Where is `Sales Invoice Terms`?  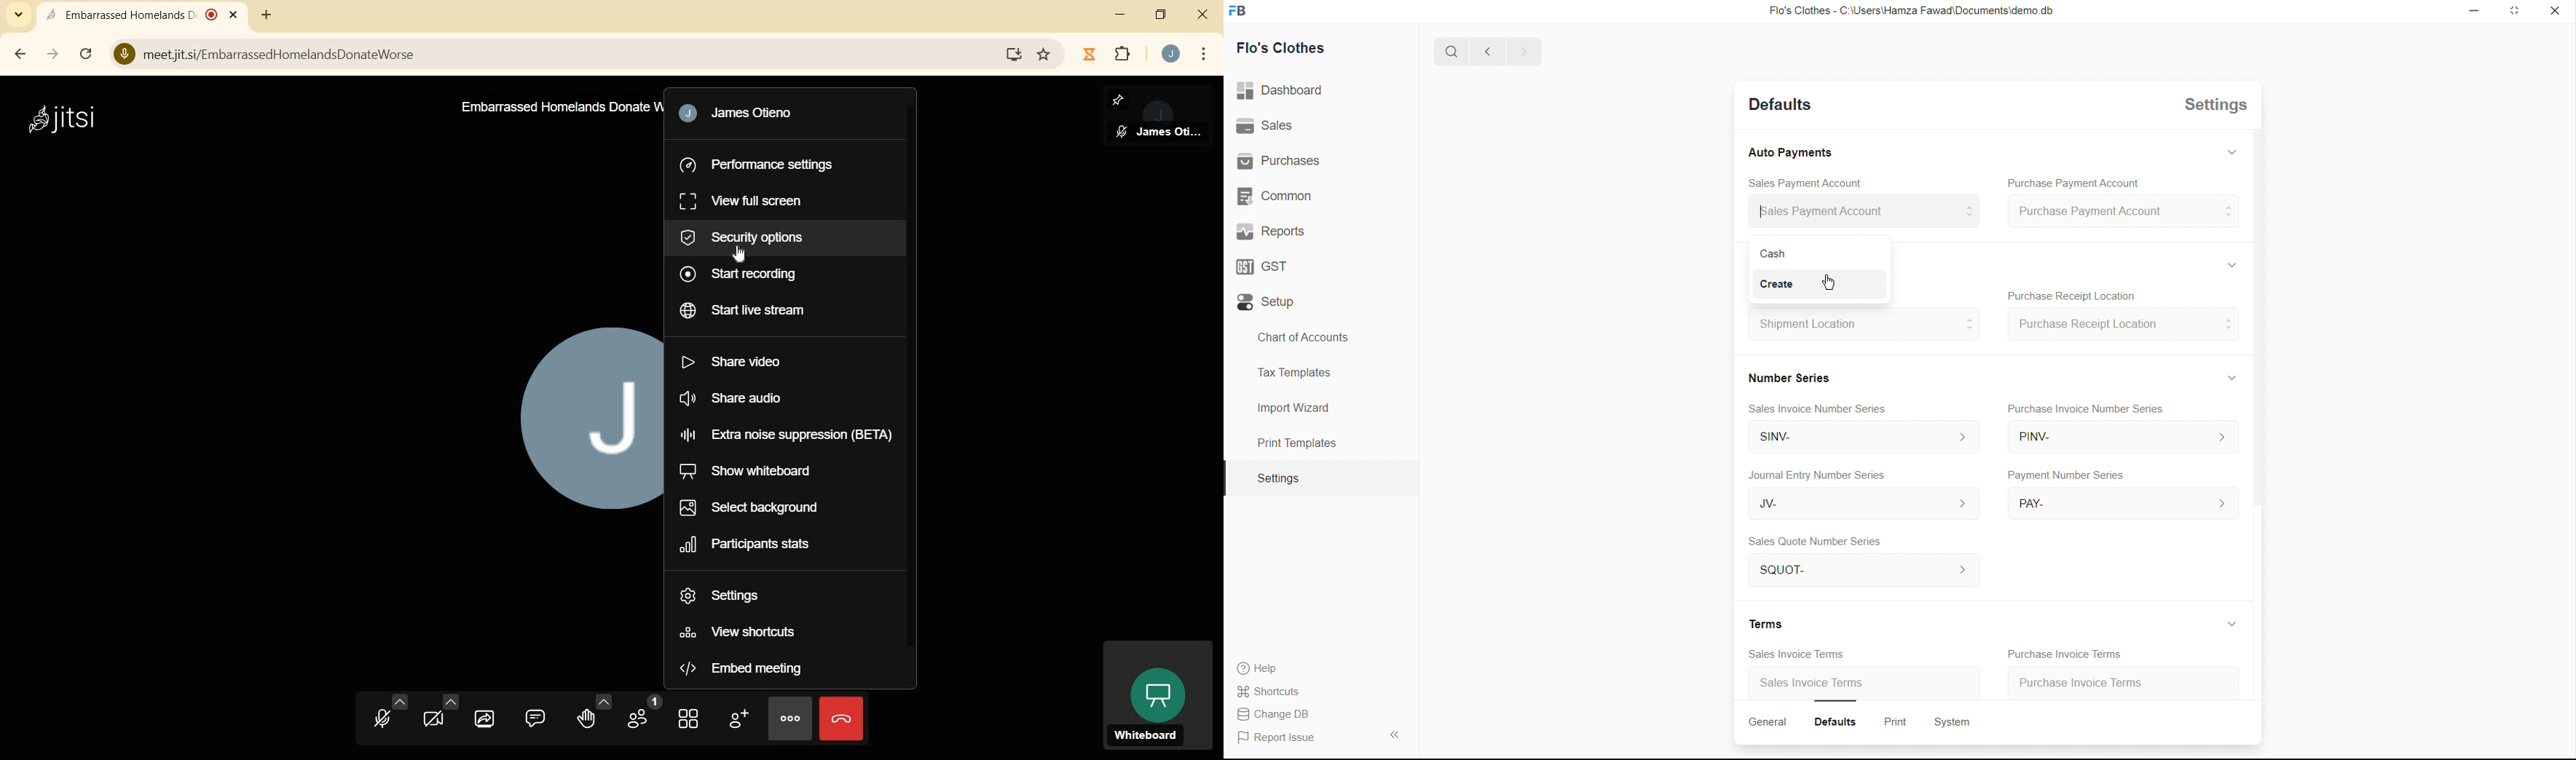 Sales Invoice Terms is located at coordinates (1810, 684).